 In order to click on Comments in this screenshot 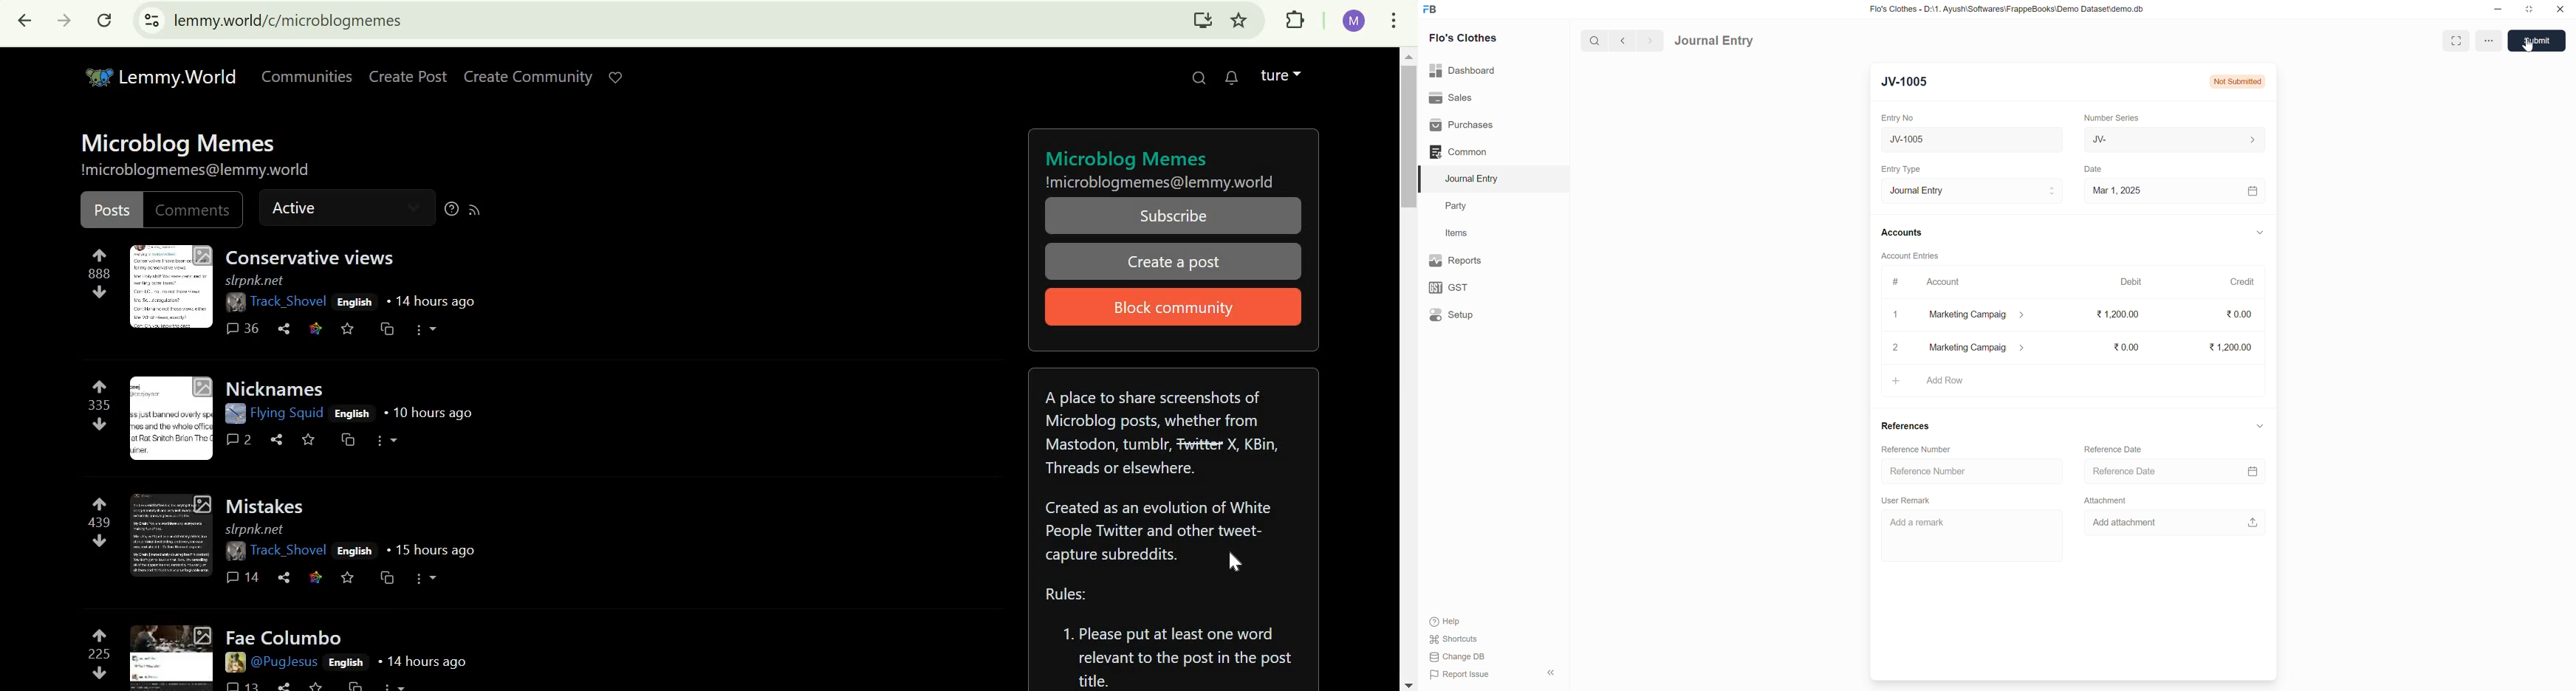, I will do `click(192, 210)`.